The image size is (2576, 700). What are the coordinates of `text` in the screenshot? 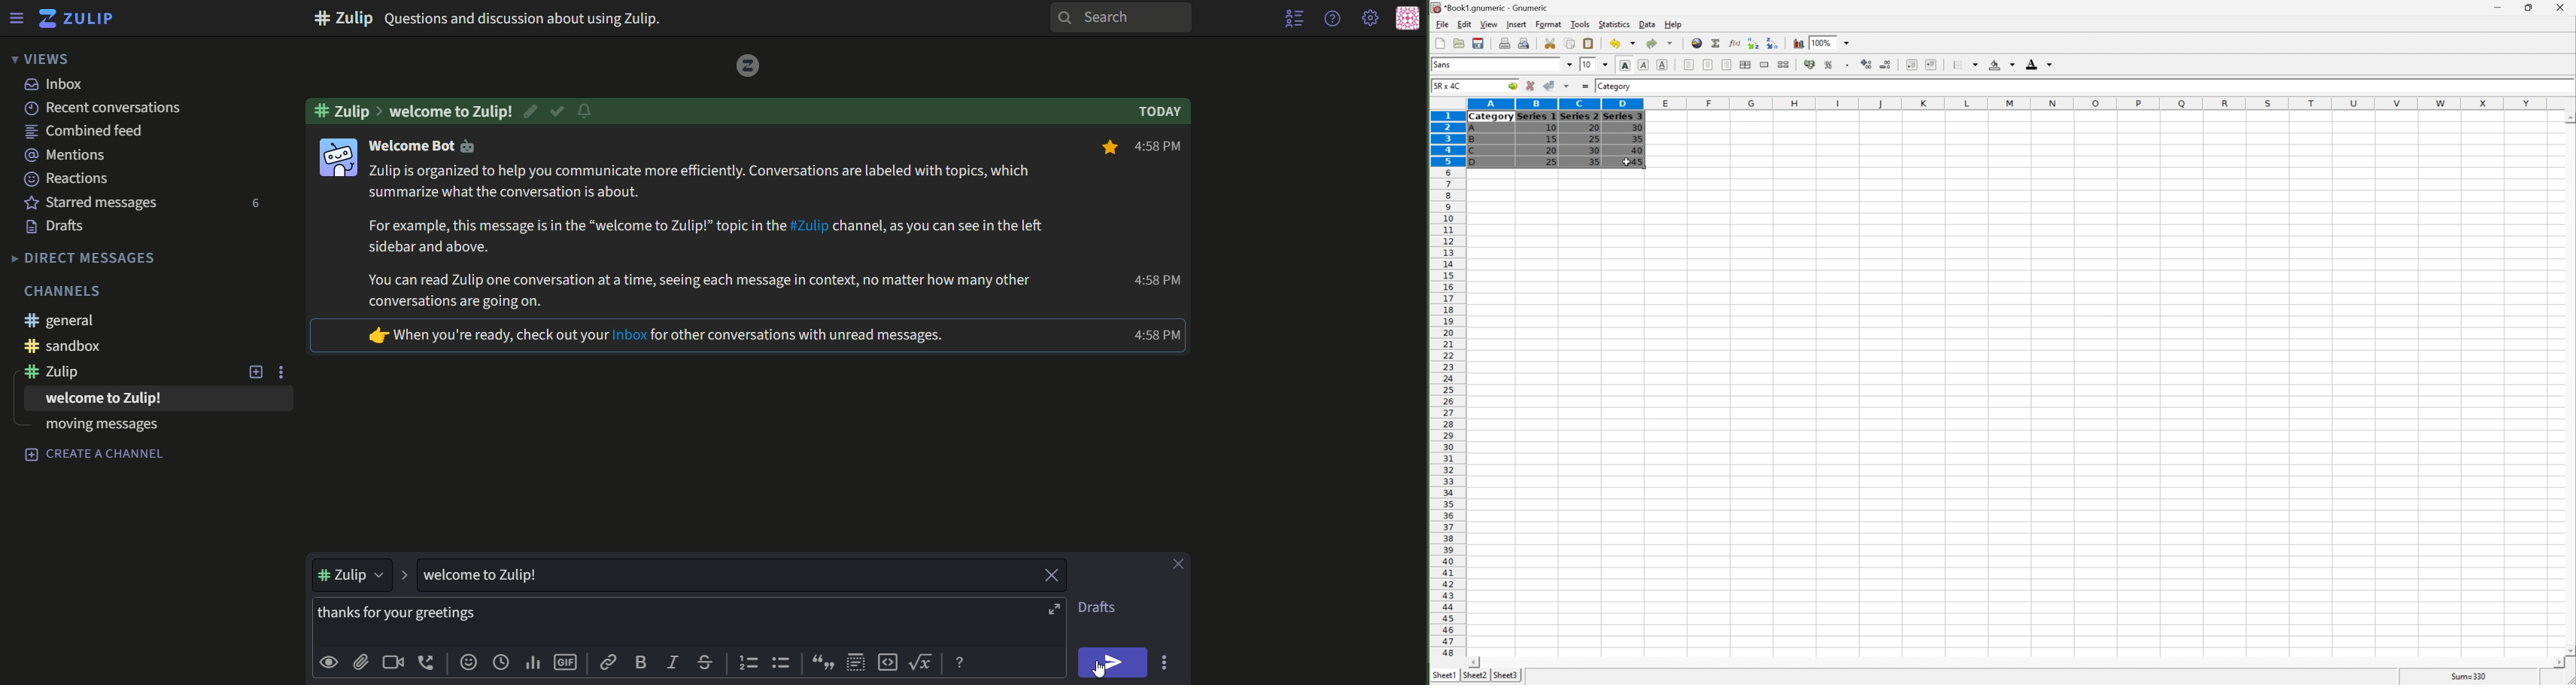 It's located at (92, 132).